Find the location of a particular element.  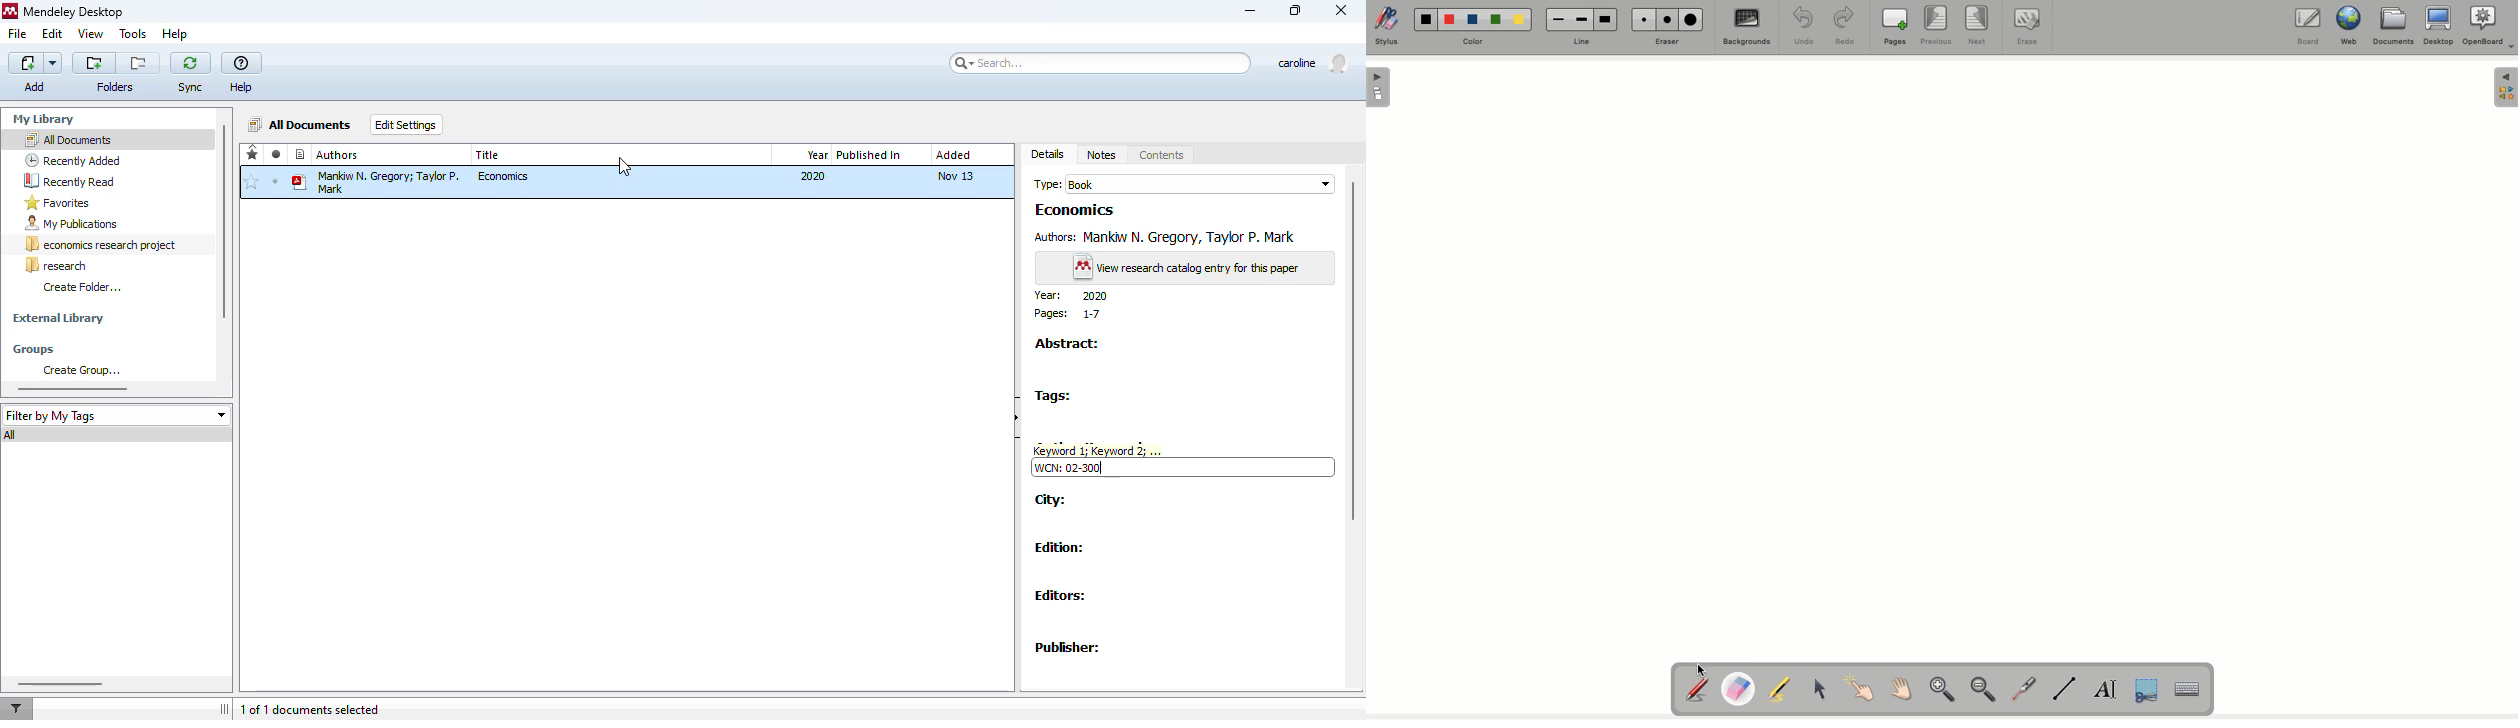

Authors: Mankiw N. Gregory, Taylor P. Mark is located at coordinates (1165, 238).